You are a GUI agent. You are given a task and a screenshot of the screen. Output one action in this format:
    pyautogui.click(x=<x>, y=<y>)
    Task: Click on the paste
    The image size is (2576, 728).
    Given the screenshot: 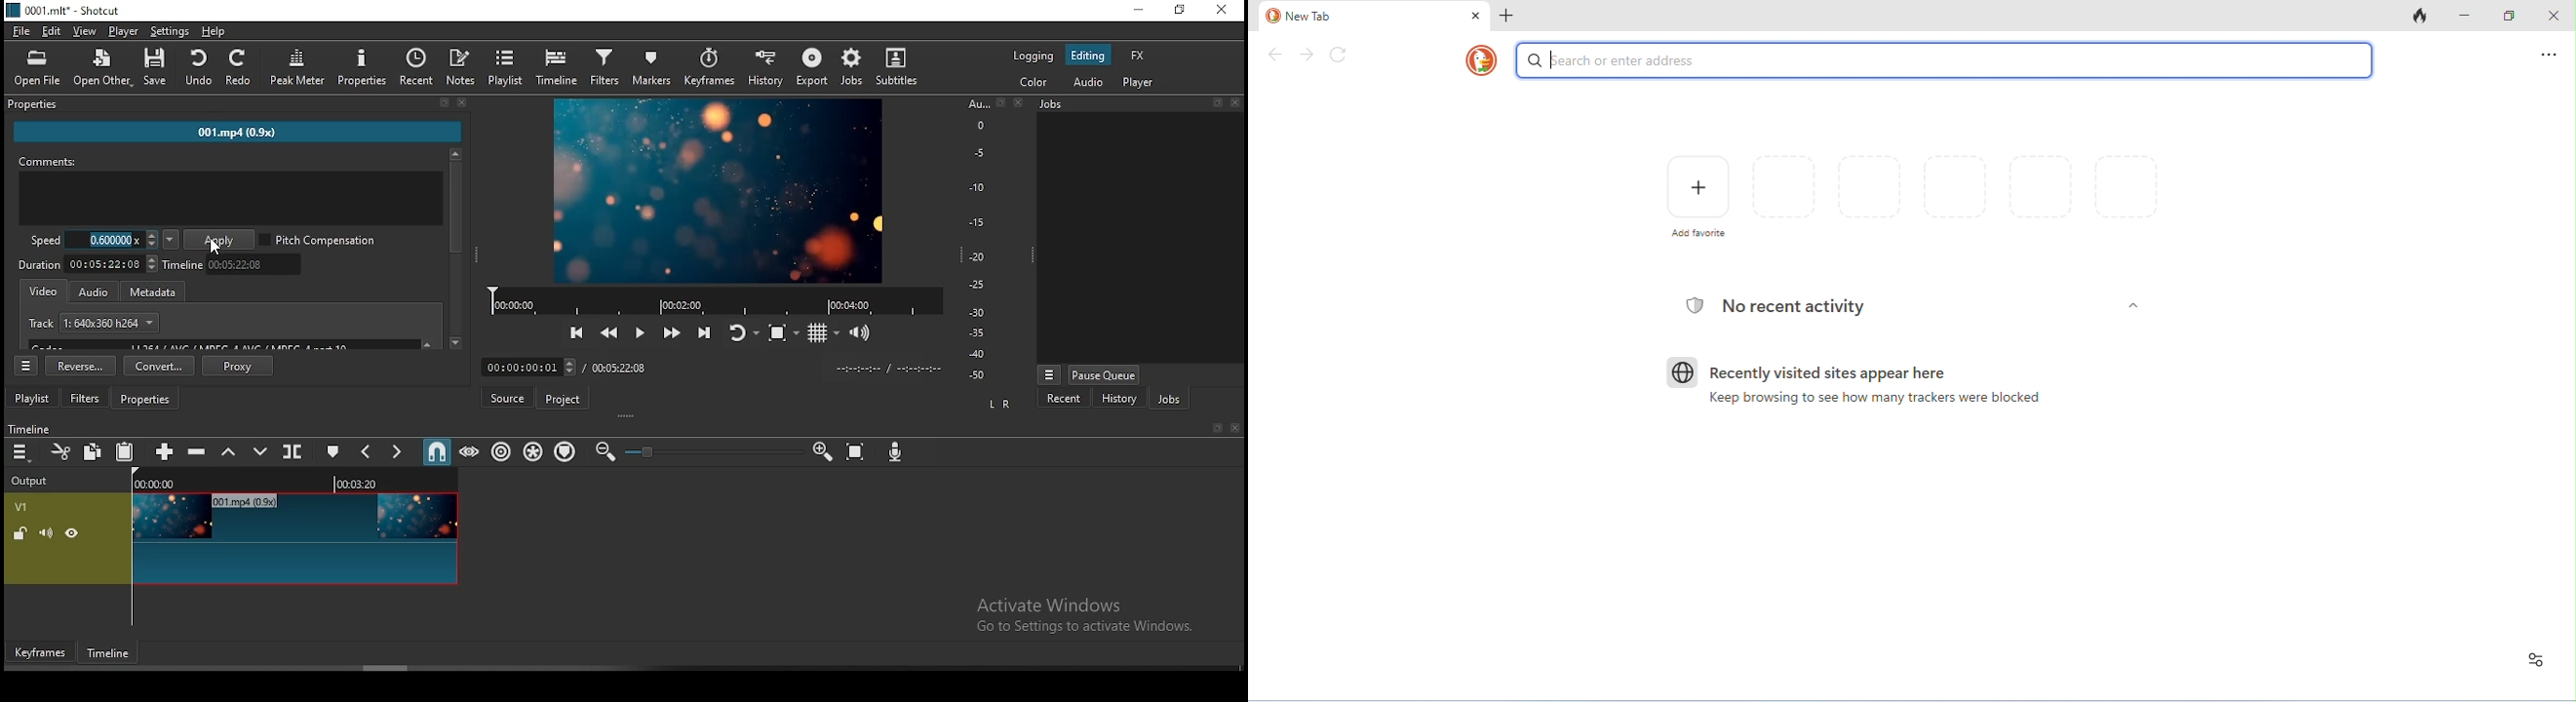 What is the action you would take?
    pyautogui.click(x=124, y=453)
    